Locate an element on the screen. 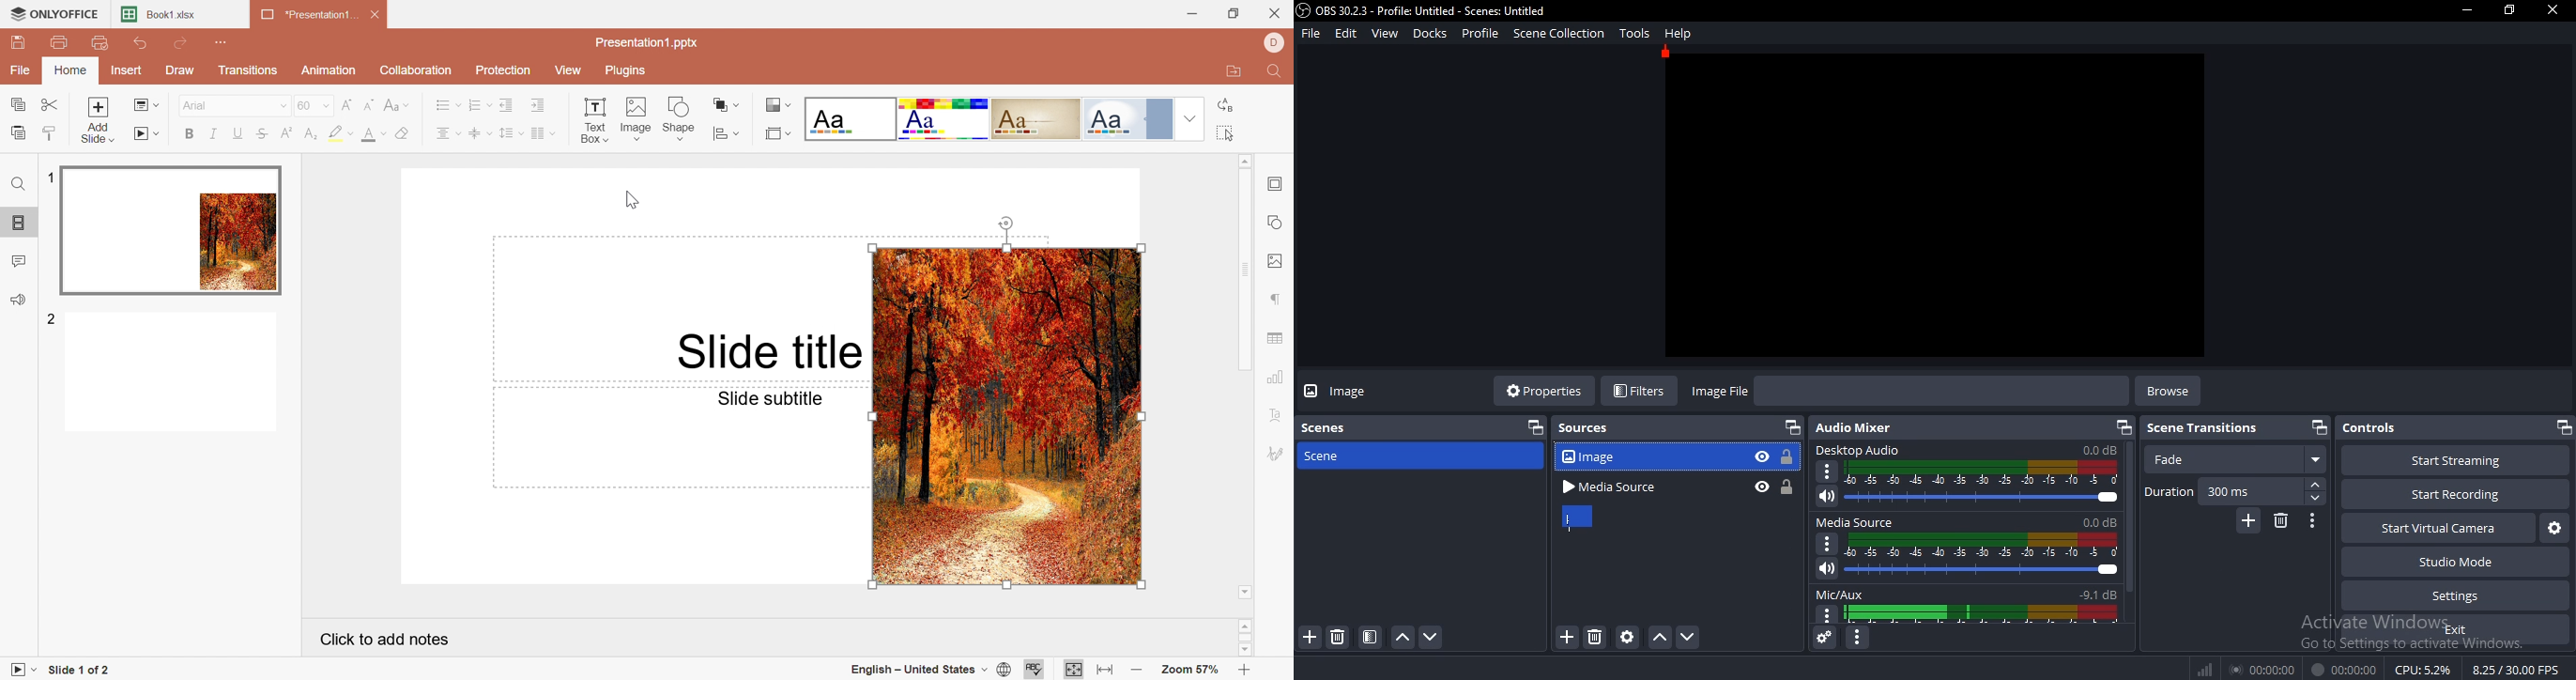  configure scene transition is located at coordinates (2310, 521).